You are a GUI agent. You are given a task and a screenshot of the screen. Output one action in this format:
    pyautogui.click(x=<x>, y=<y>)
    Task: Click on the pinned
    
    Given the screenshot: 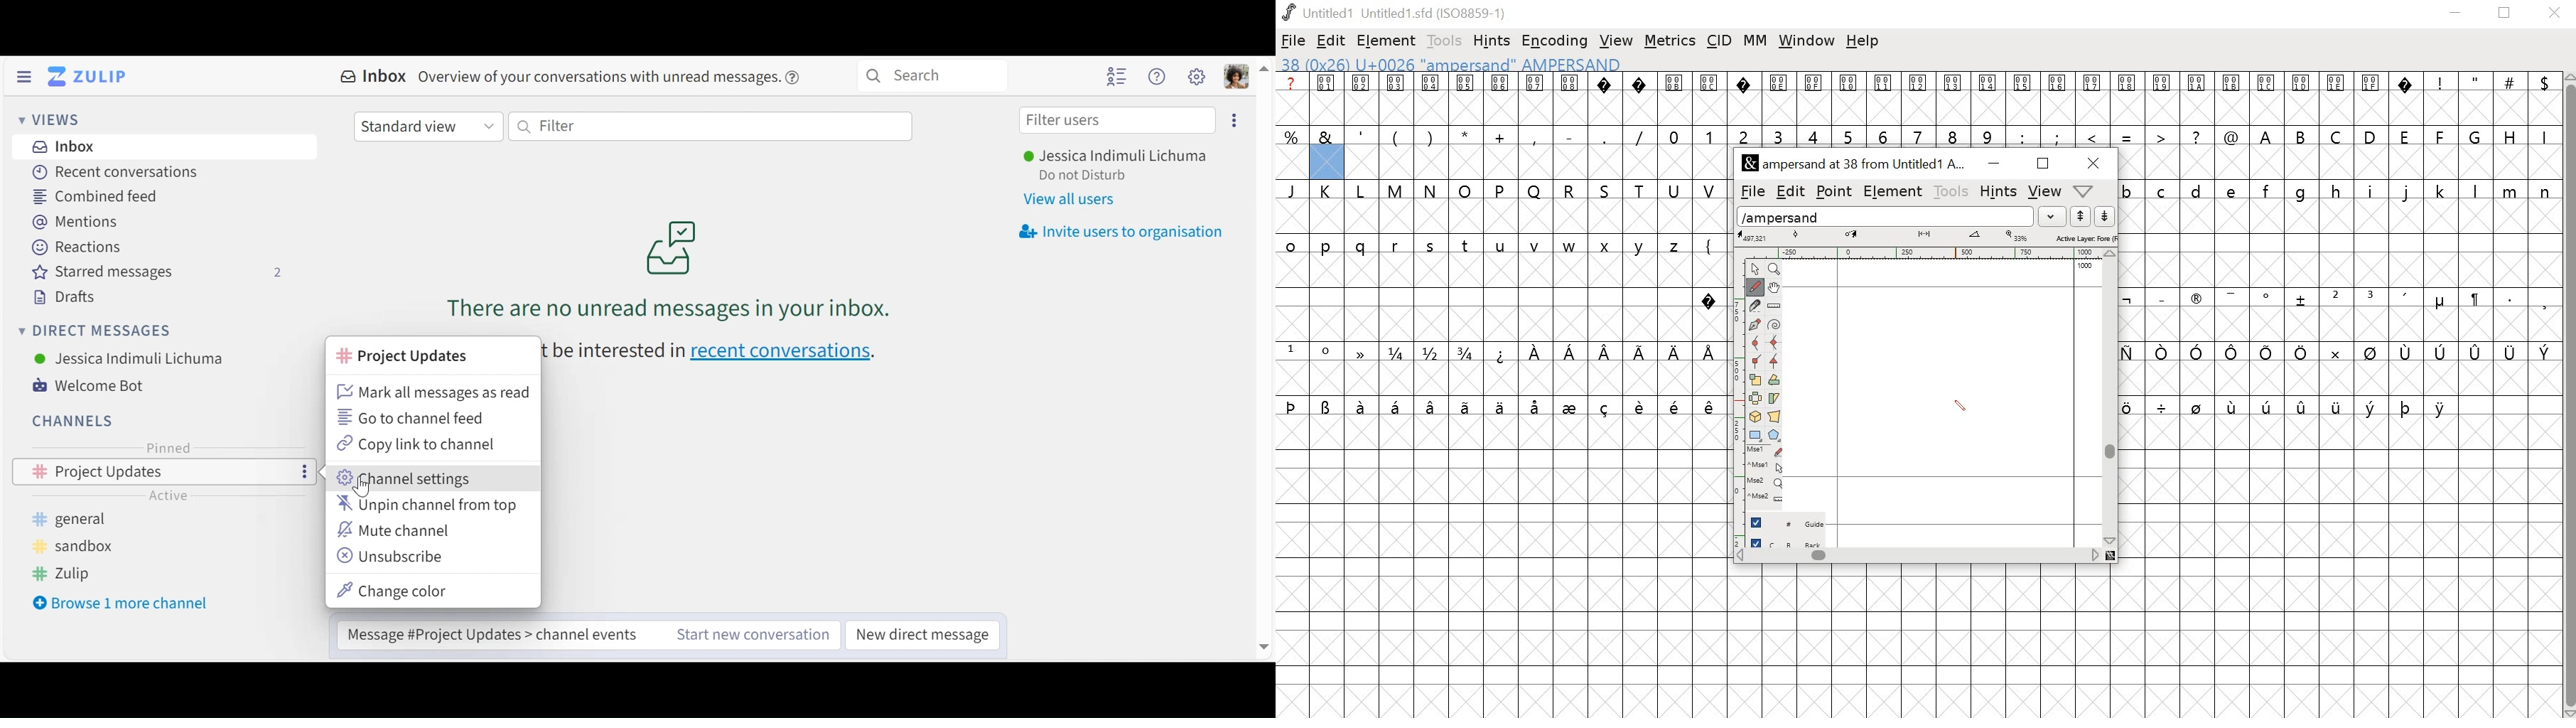 What is the action you would take?
    pyautogui.click(x=169, y=447)
    